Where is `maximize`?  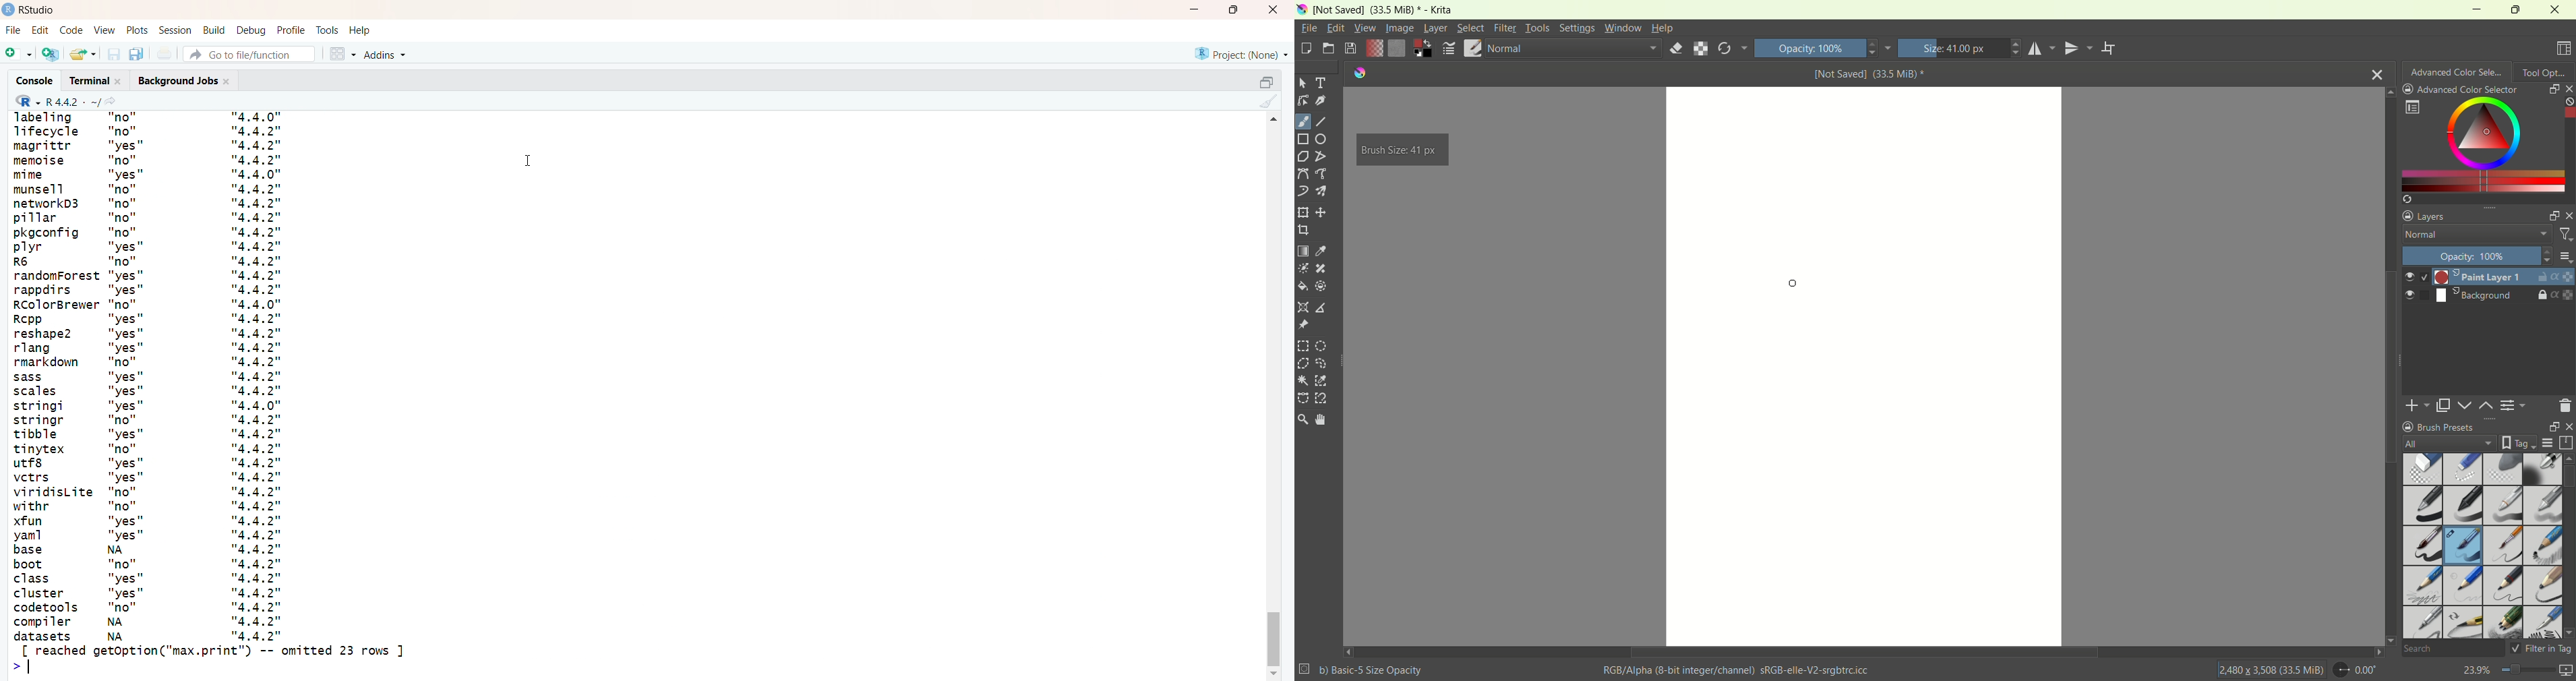
maximize is located at coordinates (1233, 9).